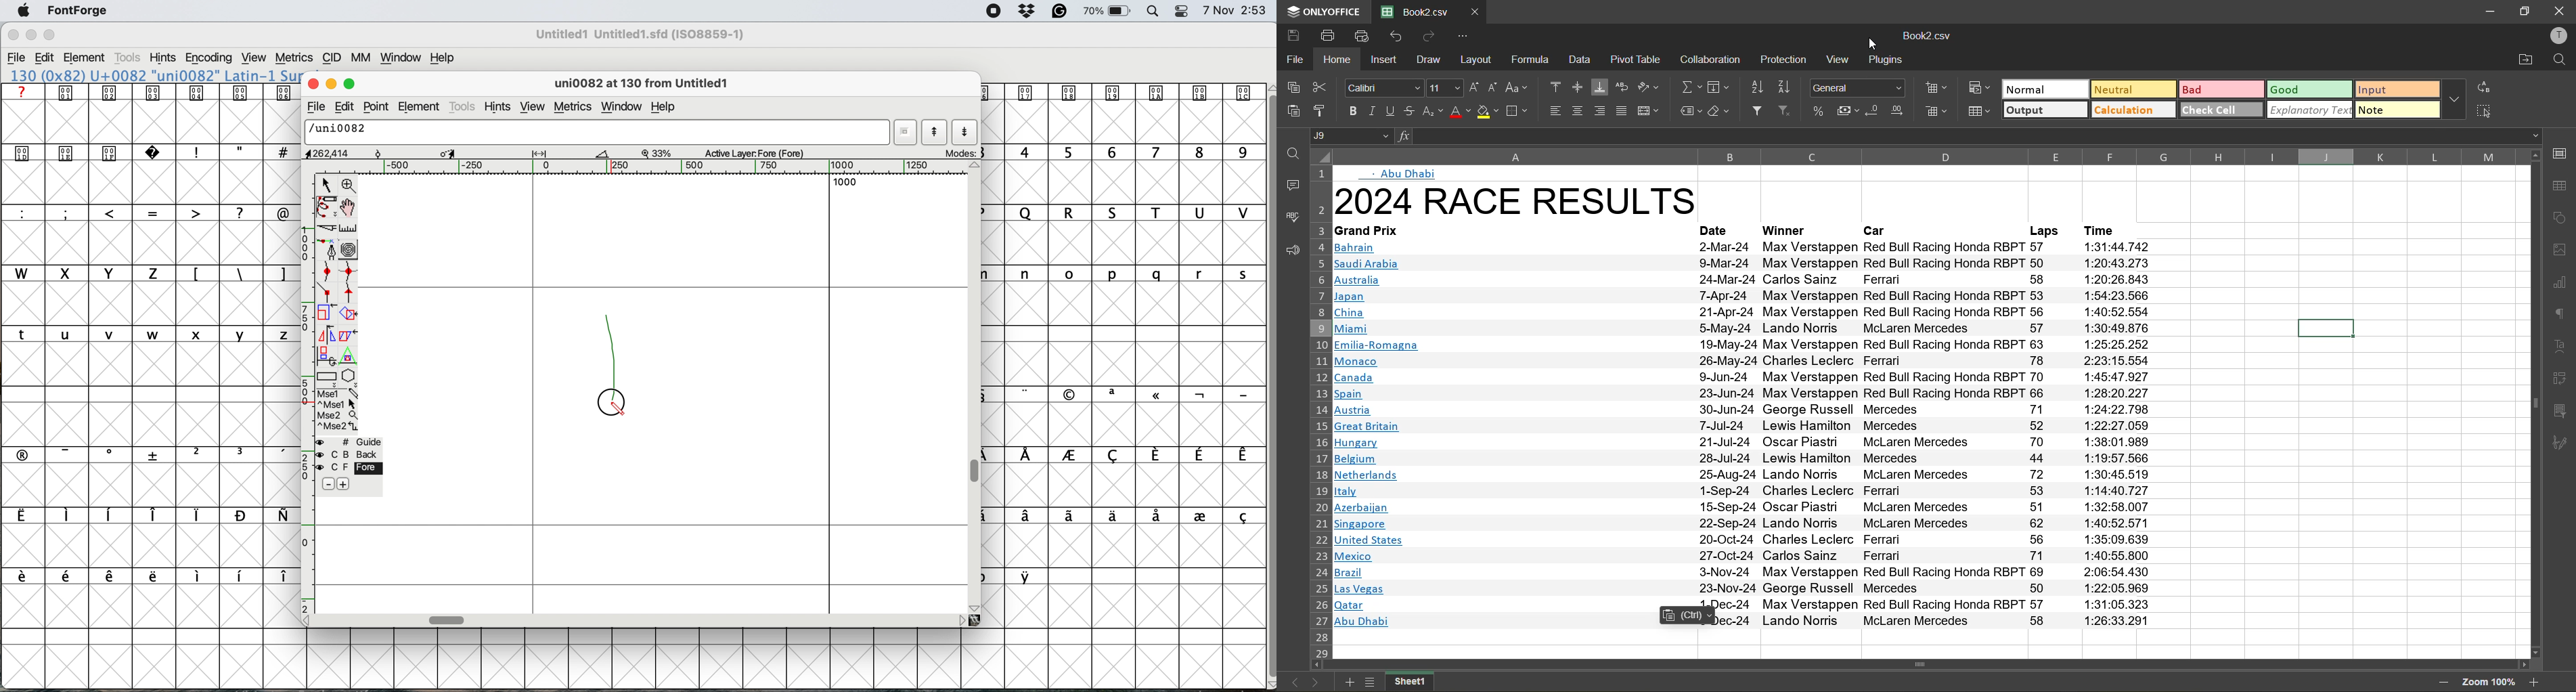 This screenshot has width=2576, height=700. I want to click on font name, so click(644, 34).